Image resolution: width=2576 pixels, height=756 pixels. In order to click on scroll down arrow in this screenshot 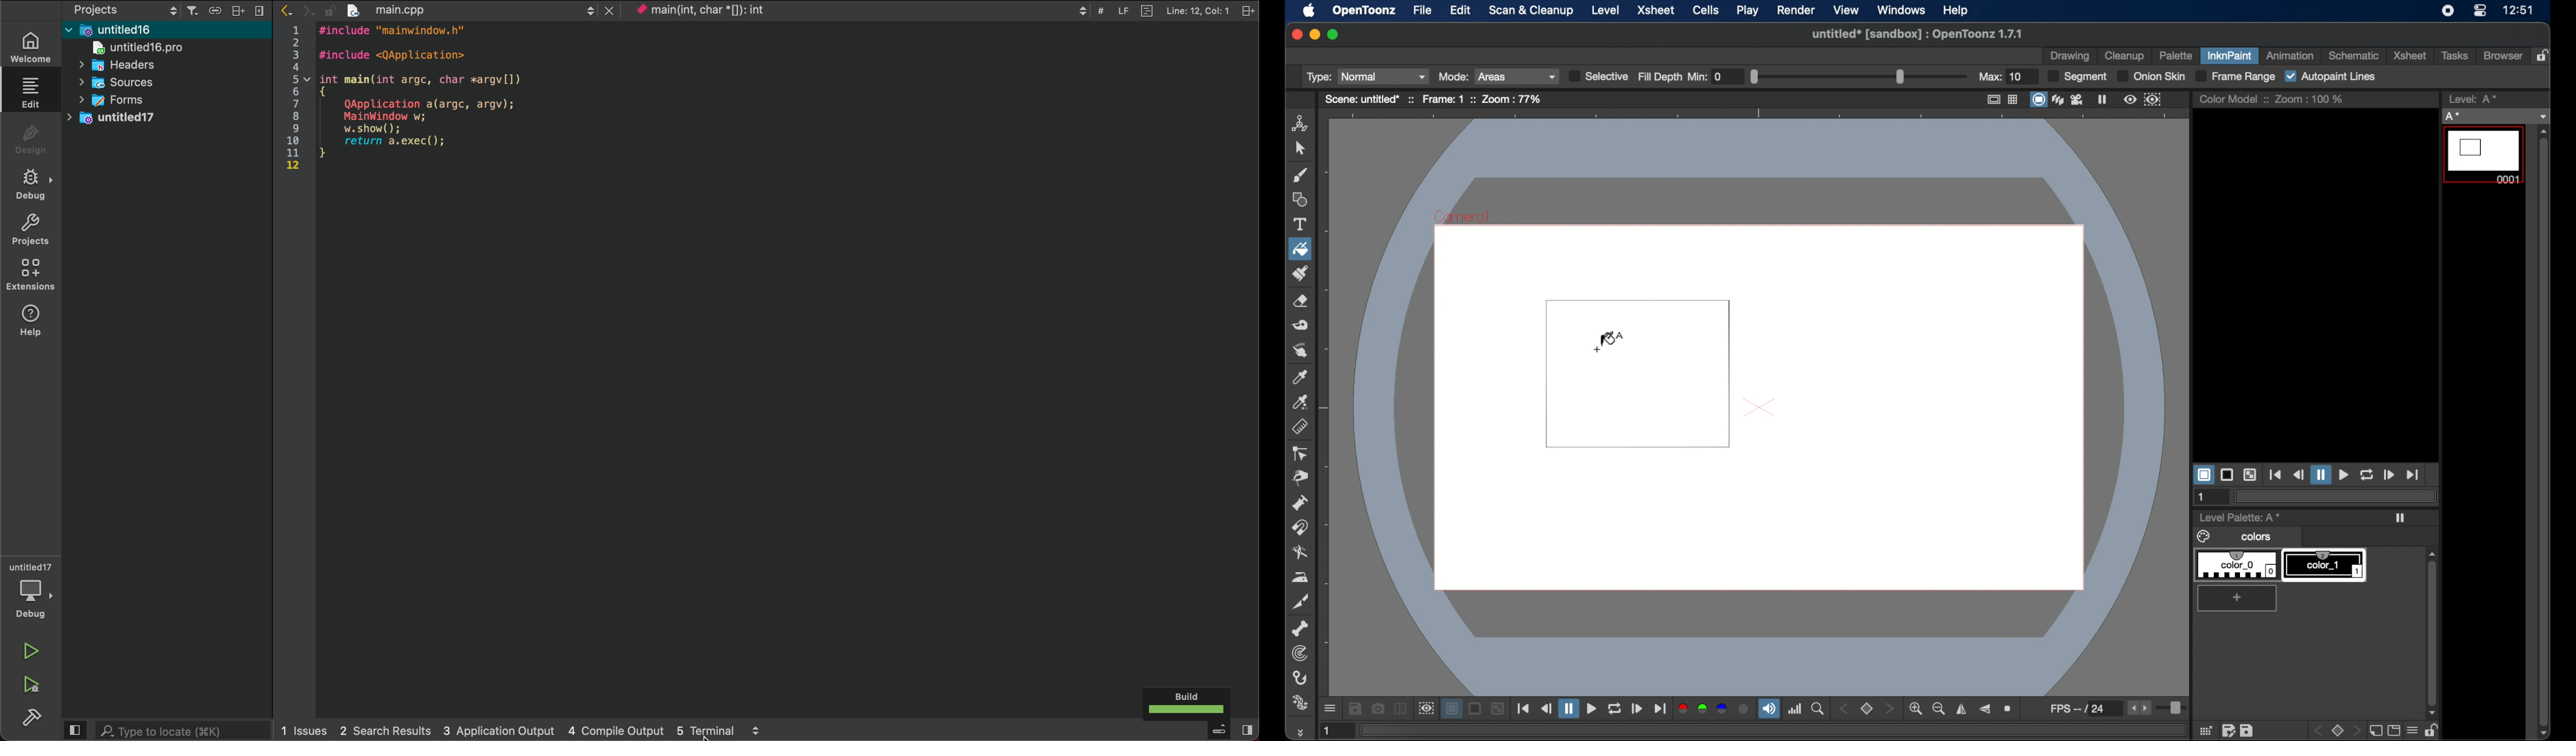, I will do `click(2548, 733)`.